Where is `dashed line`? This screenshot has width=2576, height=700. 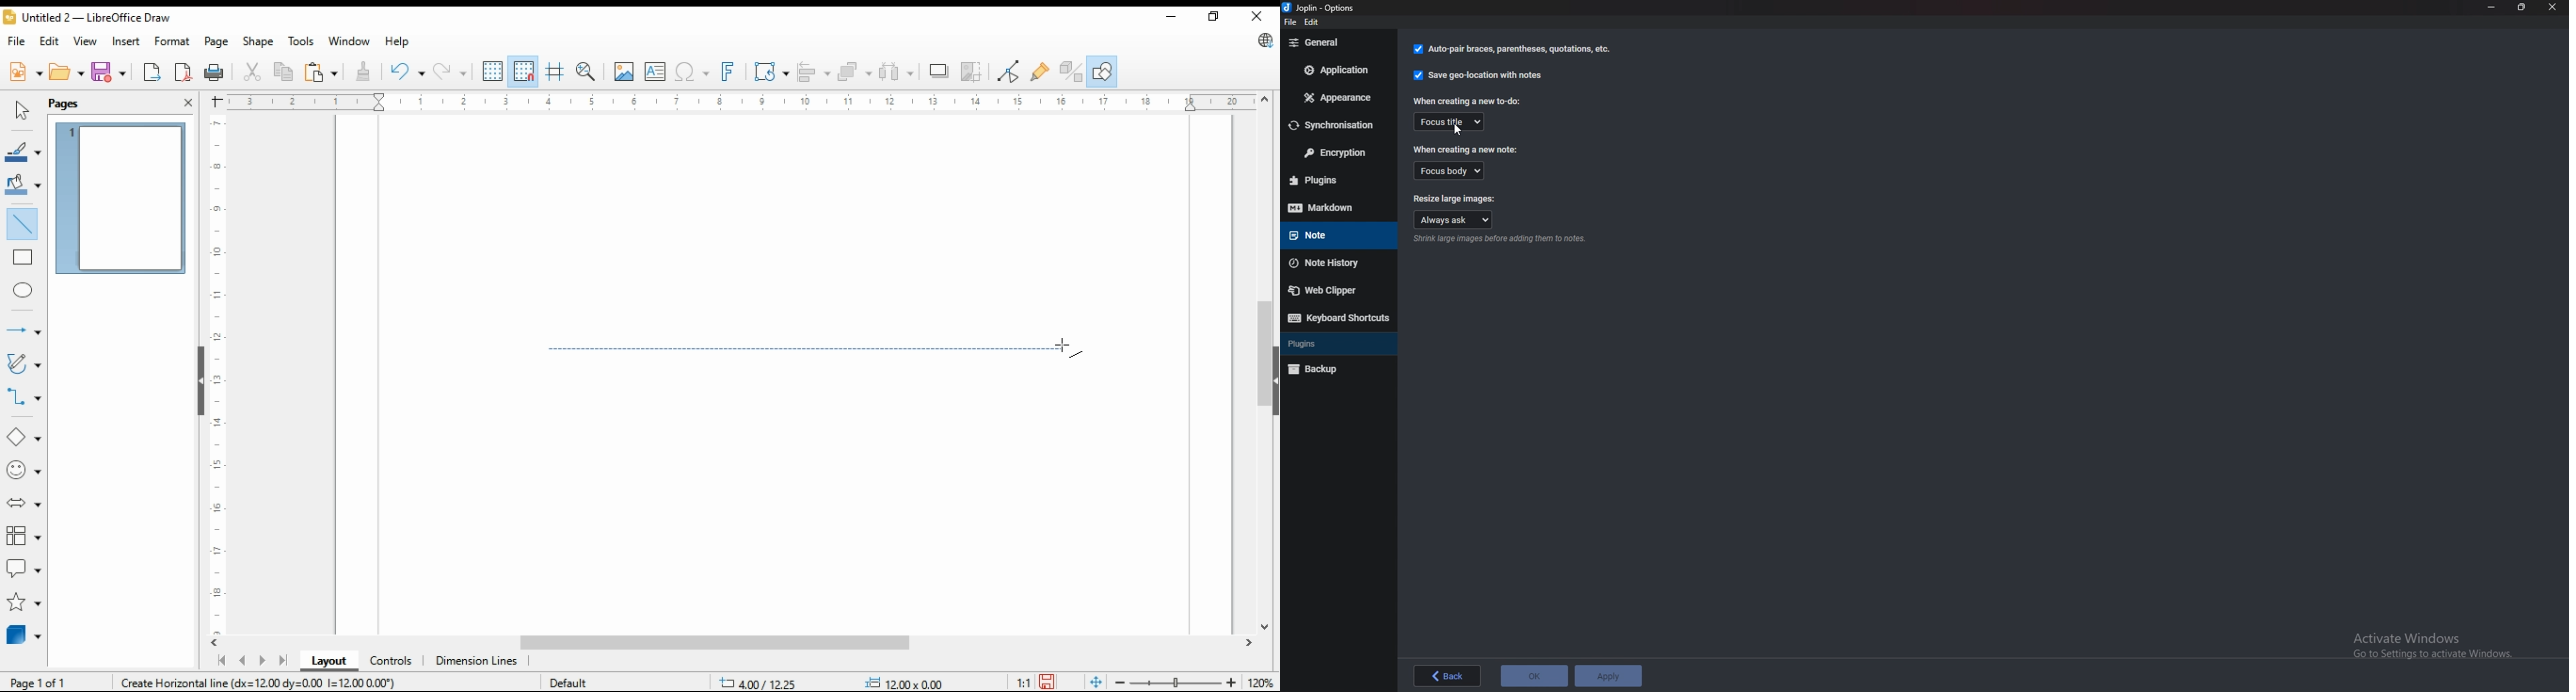
dashed line is located at coordinates (814, 349).